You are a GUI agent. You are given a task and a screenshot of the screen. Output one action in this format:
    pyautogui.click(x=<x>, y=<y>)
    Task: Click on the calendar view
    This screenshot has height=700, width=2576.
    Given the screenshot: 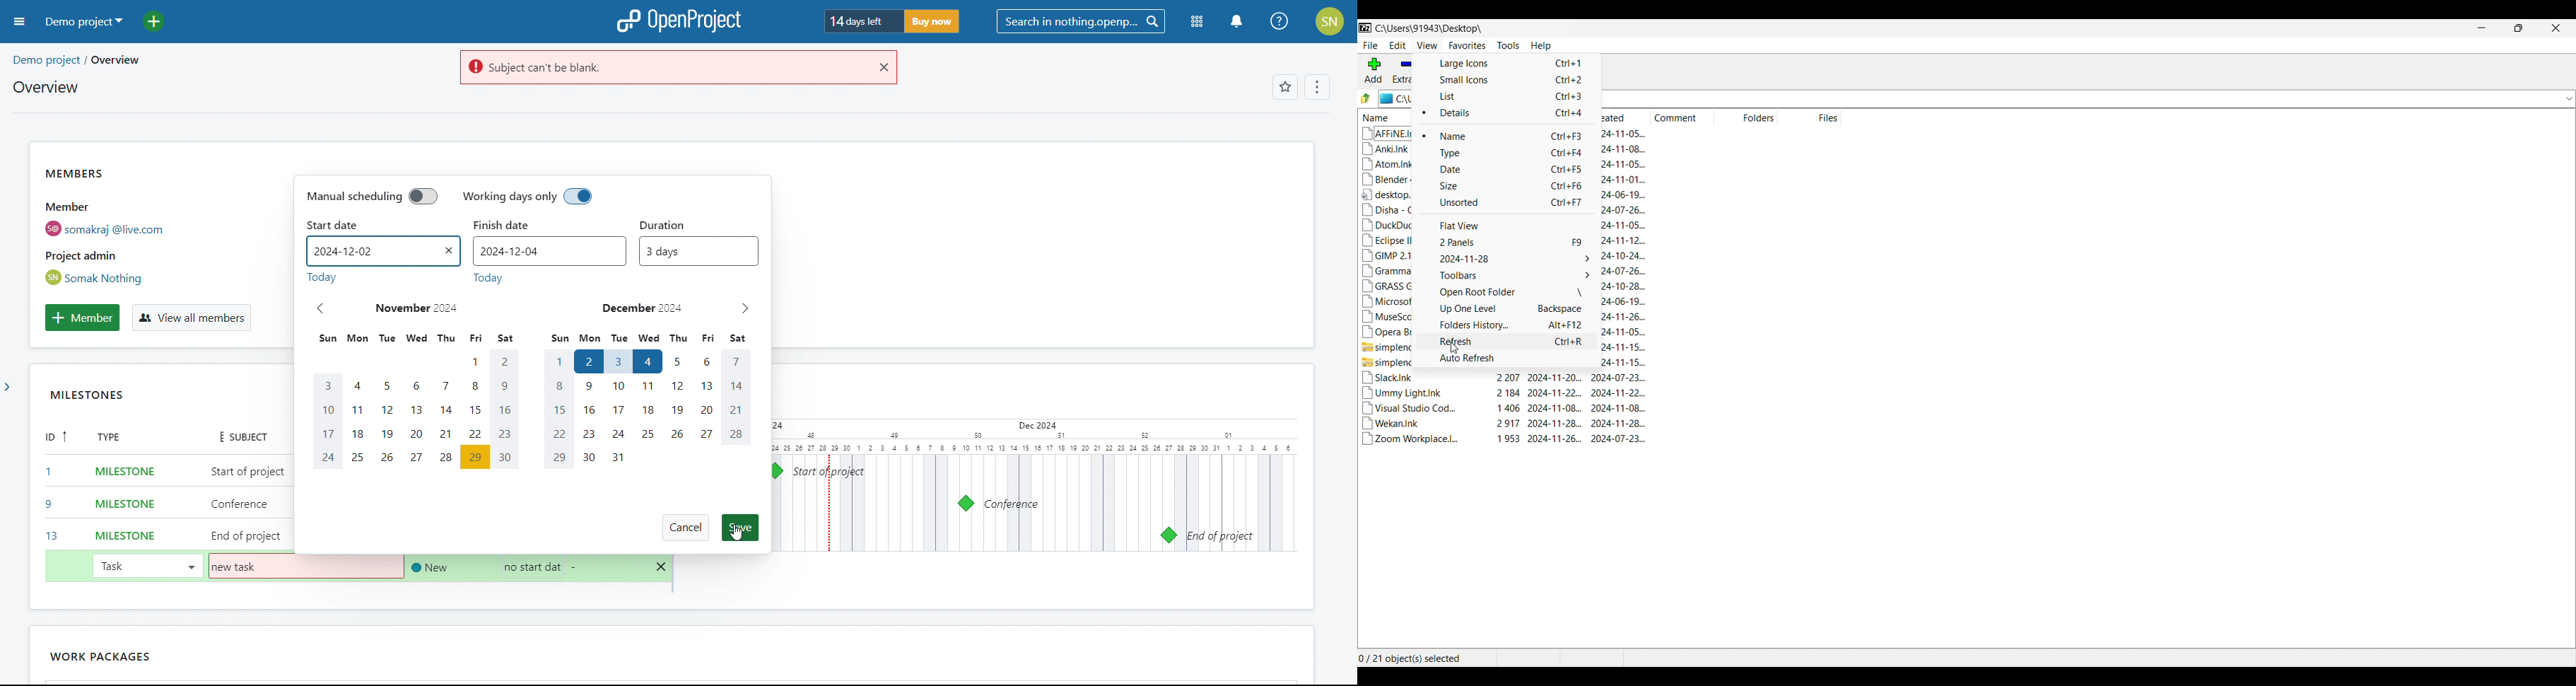 What is the action you would take?
    pyautogui.click(x=1031, y=486)
    